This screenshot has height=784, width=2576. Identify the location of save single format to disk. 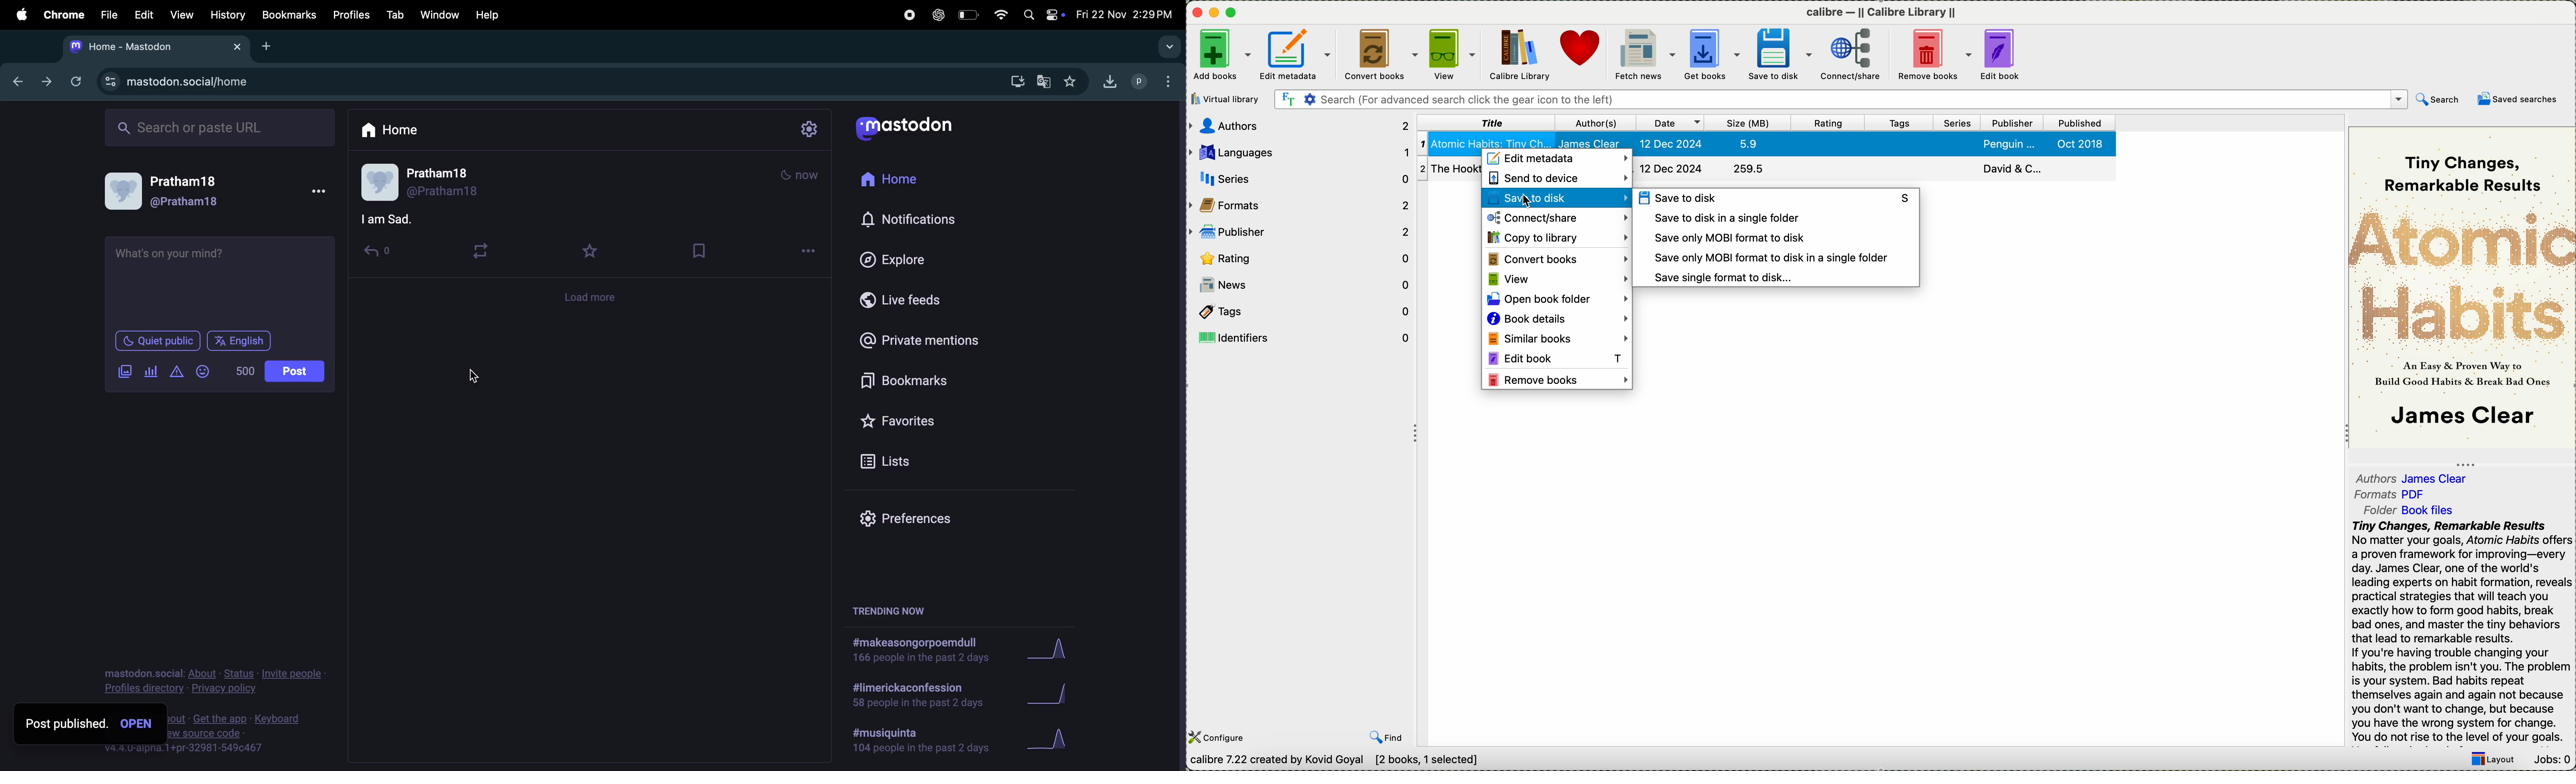
(1725, 278).